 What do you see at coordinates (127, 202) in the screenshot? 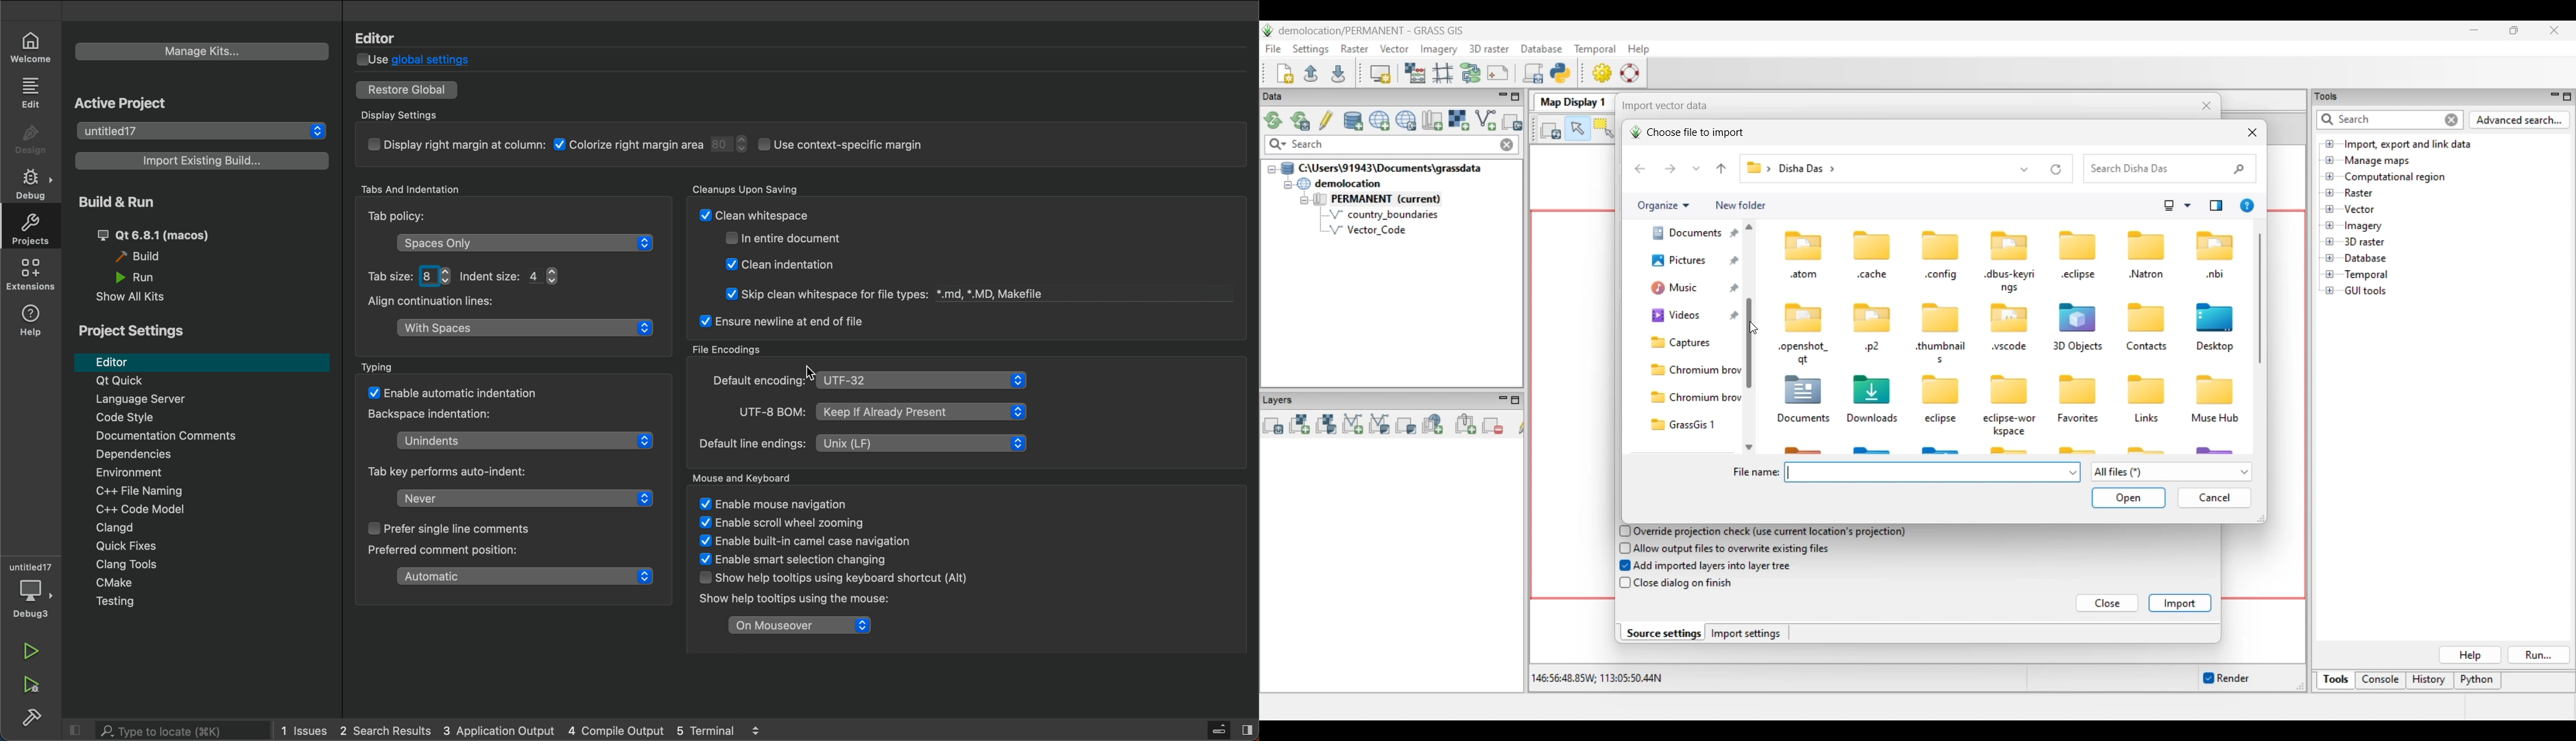
I see `Build & Run` at bounding box center [127, 202].